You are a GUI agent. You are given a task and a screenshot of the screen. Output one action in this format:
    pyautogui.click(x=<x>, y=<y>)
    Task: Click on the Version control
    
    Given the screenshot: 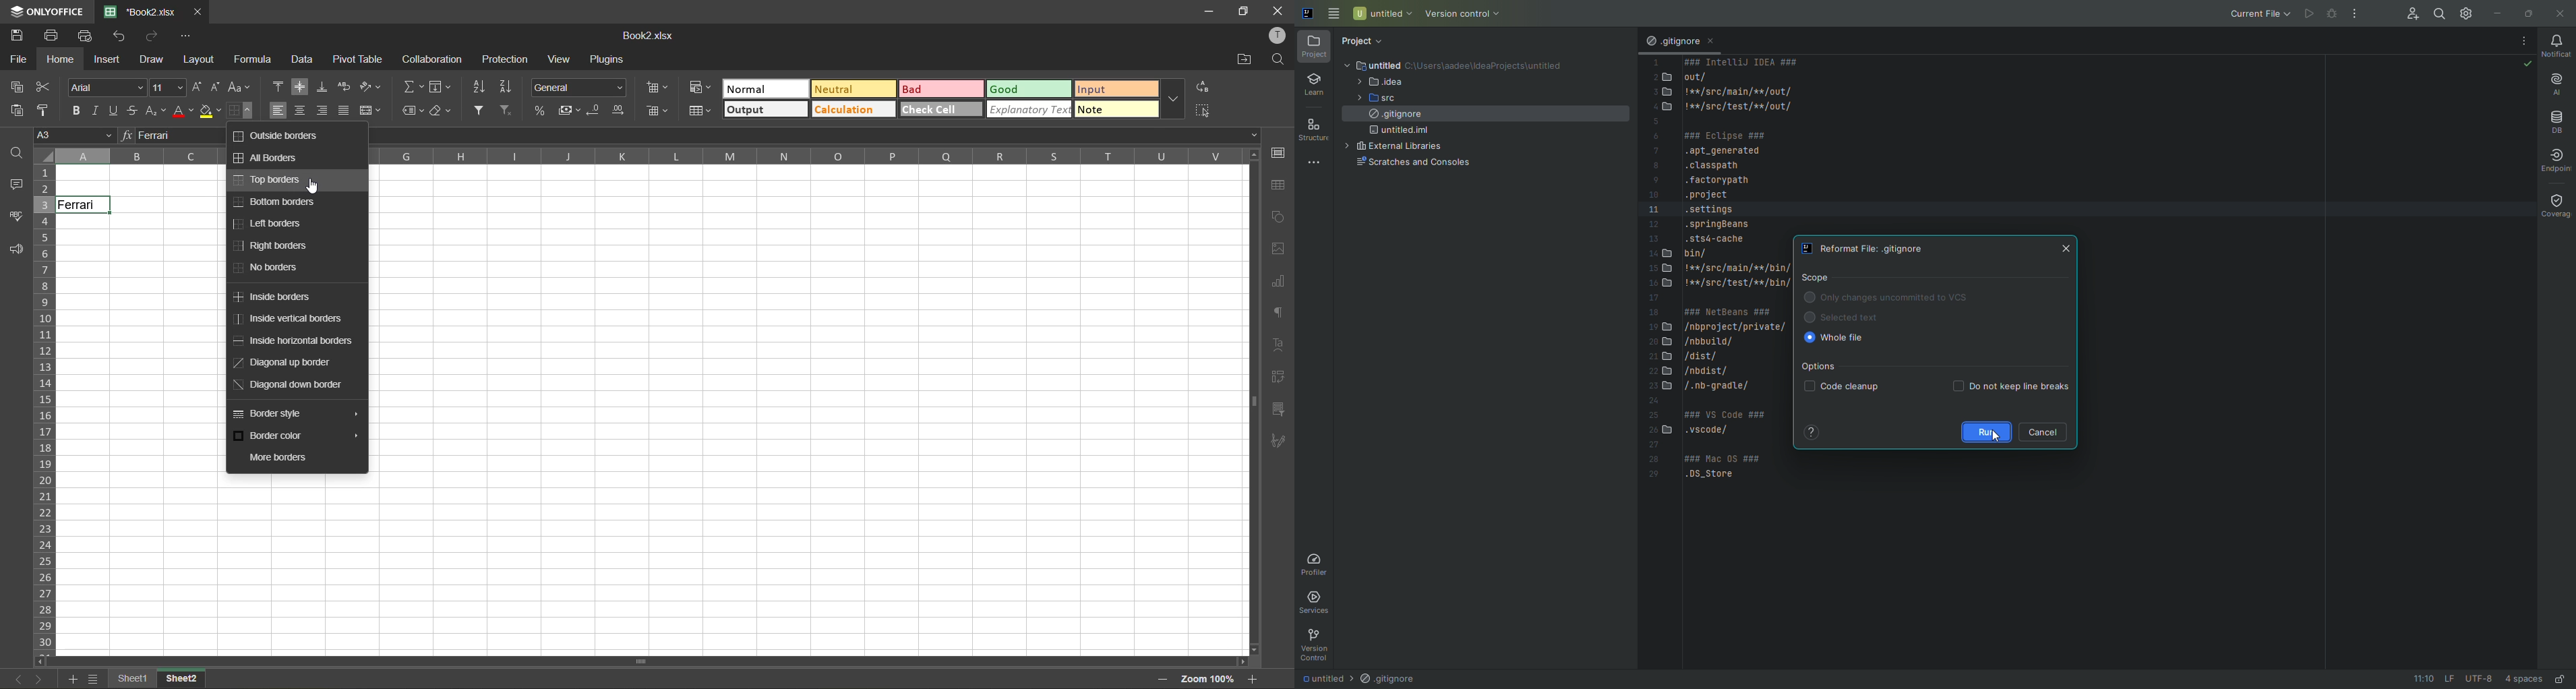 What is the action you would take?
    pyautogui.click(x=1465, y=13)
    